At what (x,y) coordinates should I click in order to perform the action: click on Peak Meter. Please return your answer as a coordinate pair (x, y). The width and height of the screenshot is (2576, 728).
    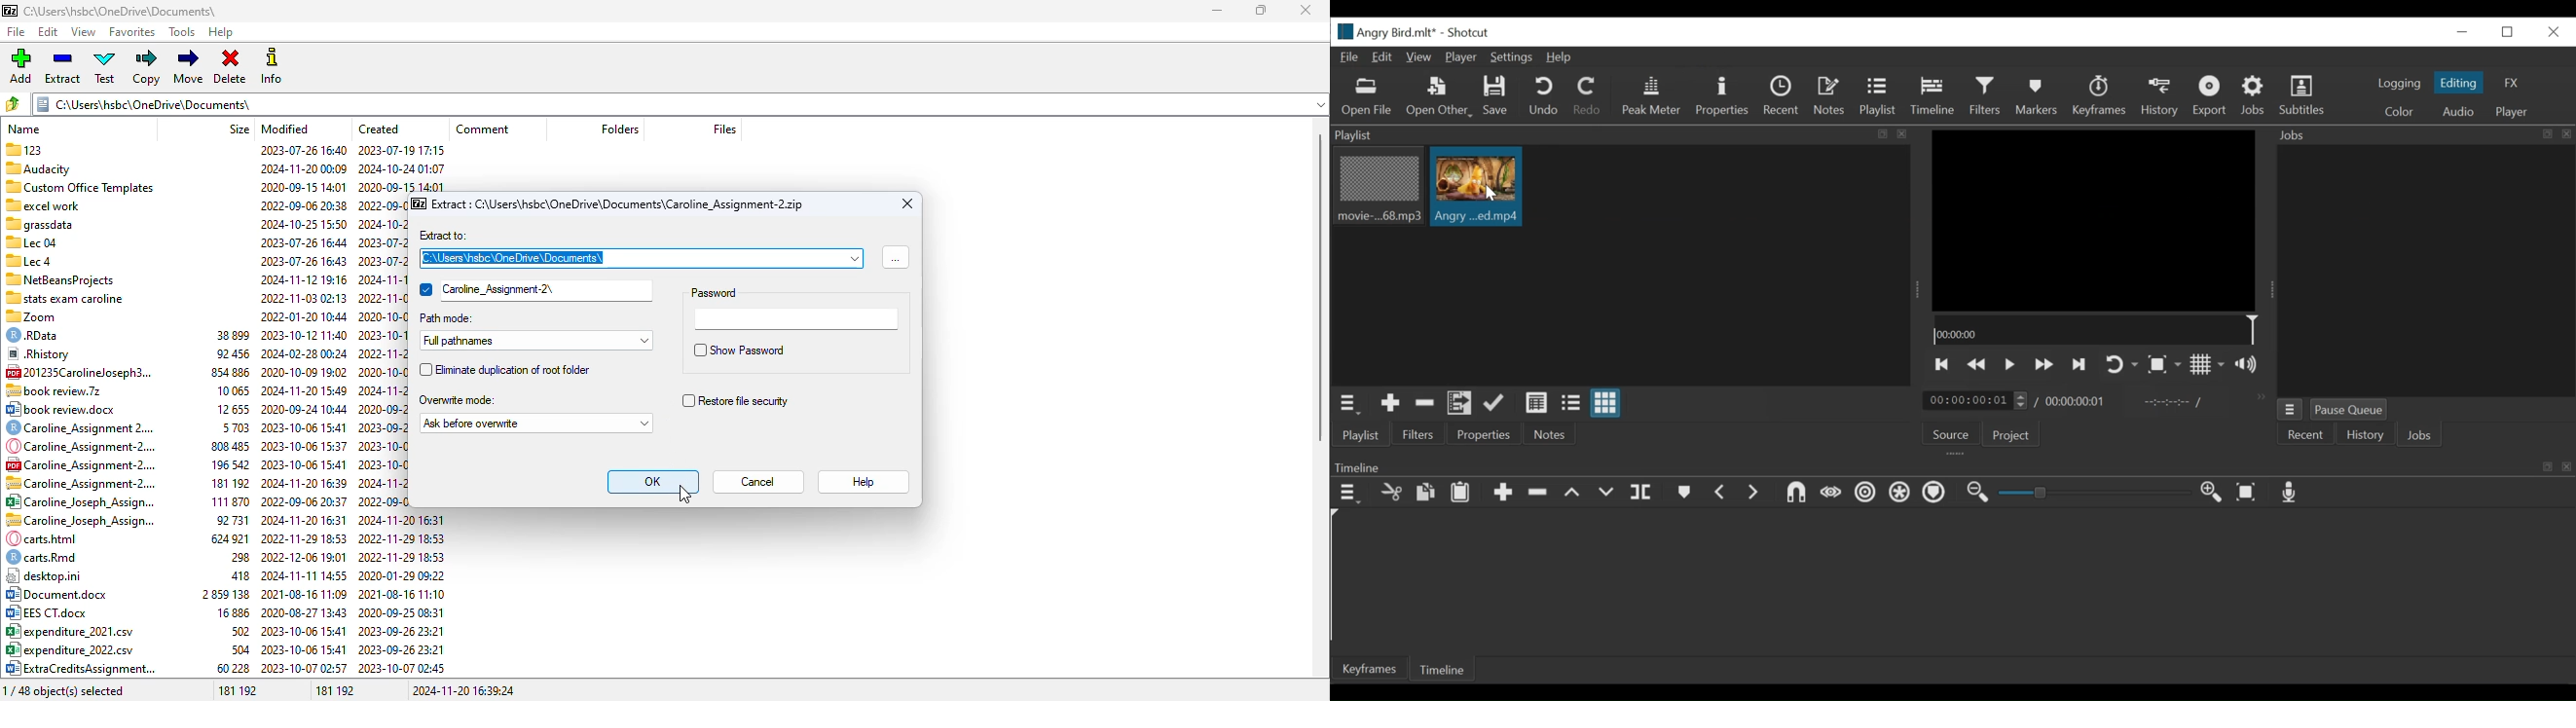
    Looking at the image, I should click on (1652, 96).